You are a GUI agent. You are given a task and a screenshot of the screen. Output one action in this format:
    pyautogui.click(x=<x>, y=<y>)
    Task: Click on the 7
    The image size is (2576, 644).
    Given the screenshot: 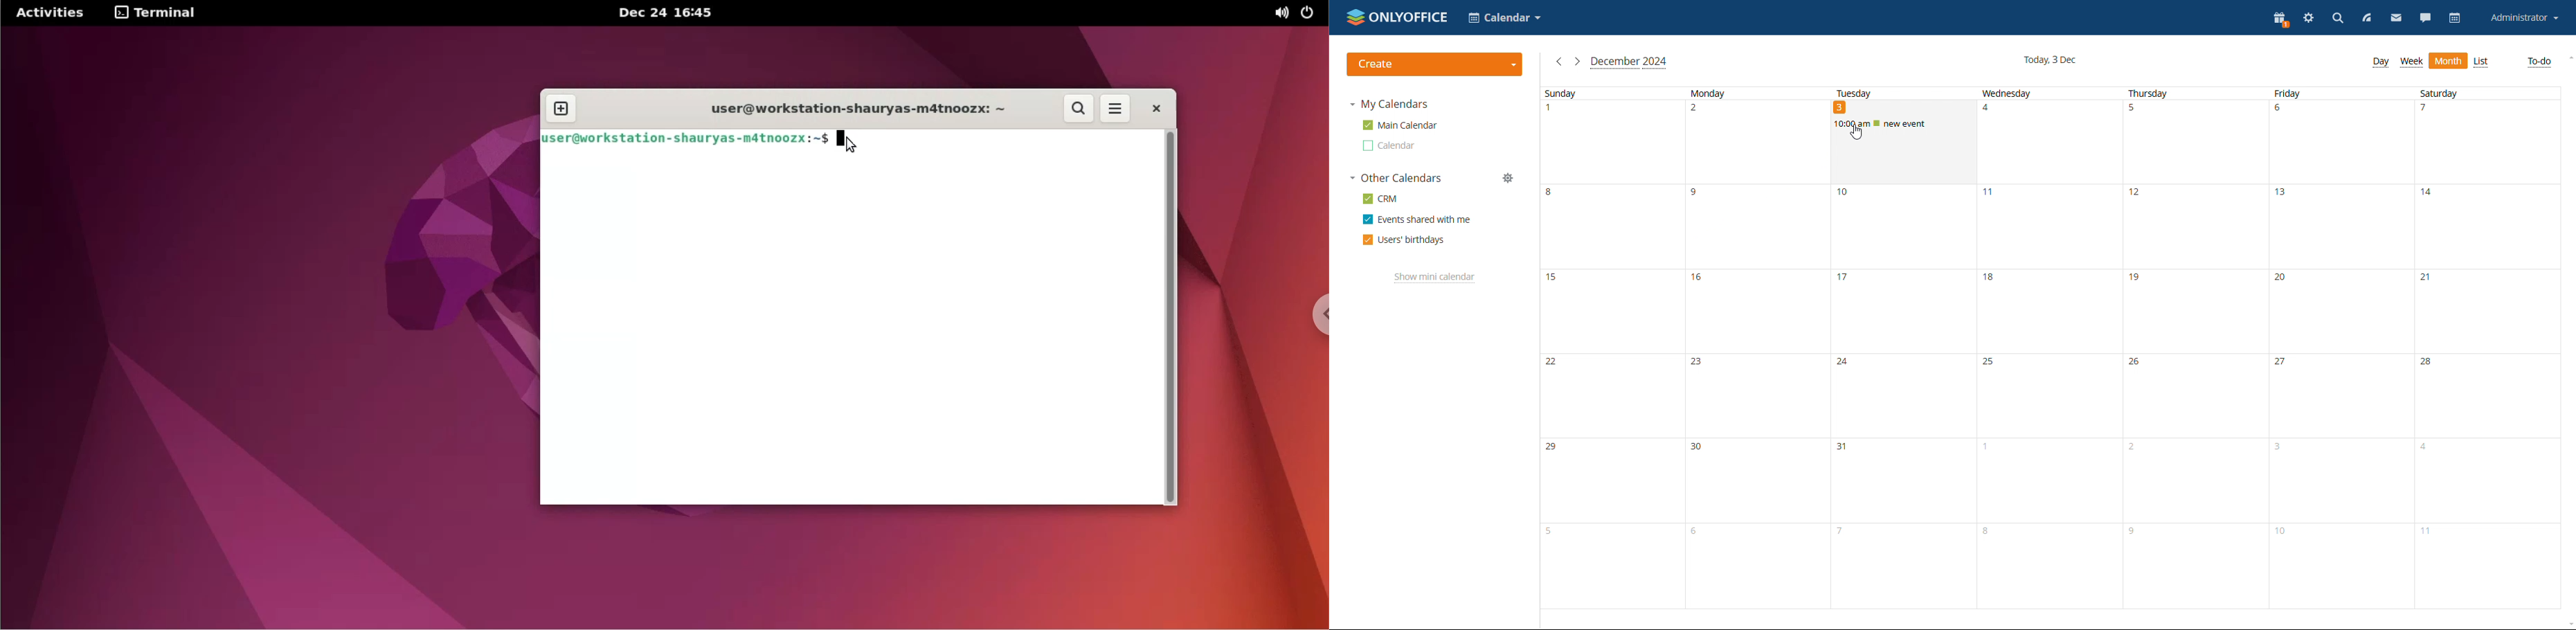 What is the action you would take?
    pyautogui.click(x=1901, y=566)
    